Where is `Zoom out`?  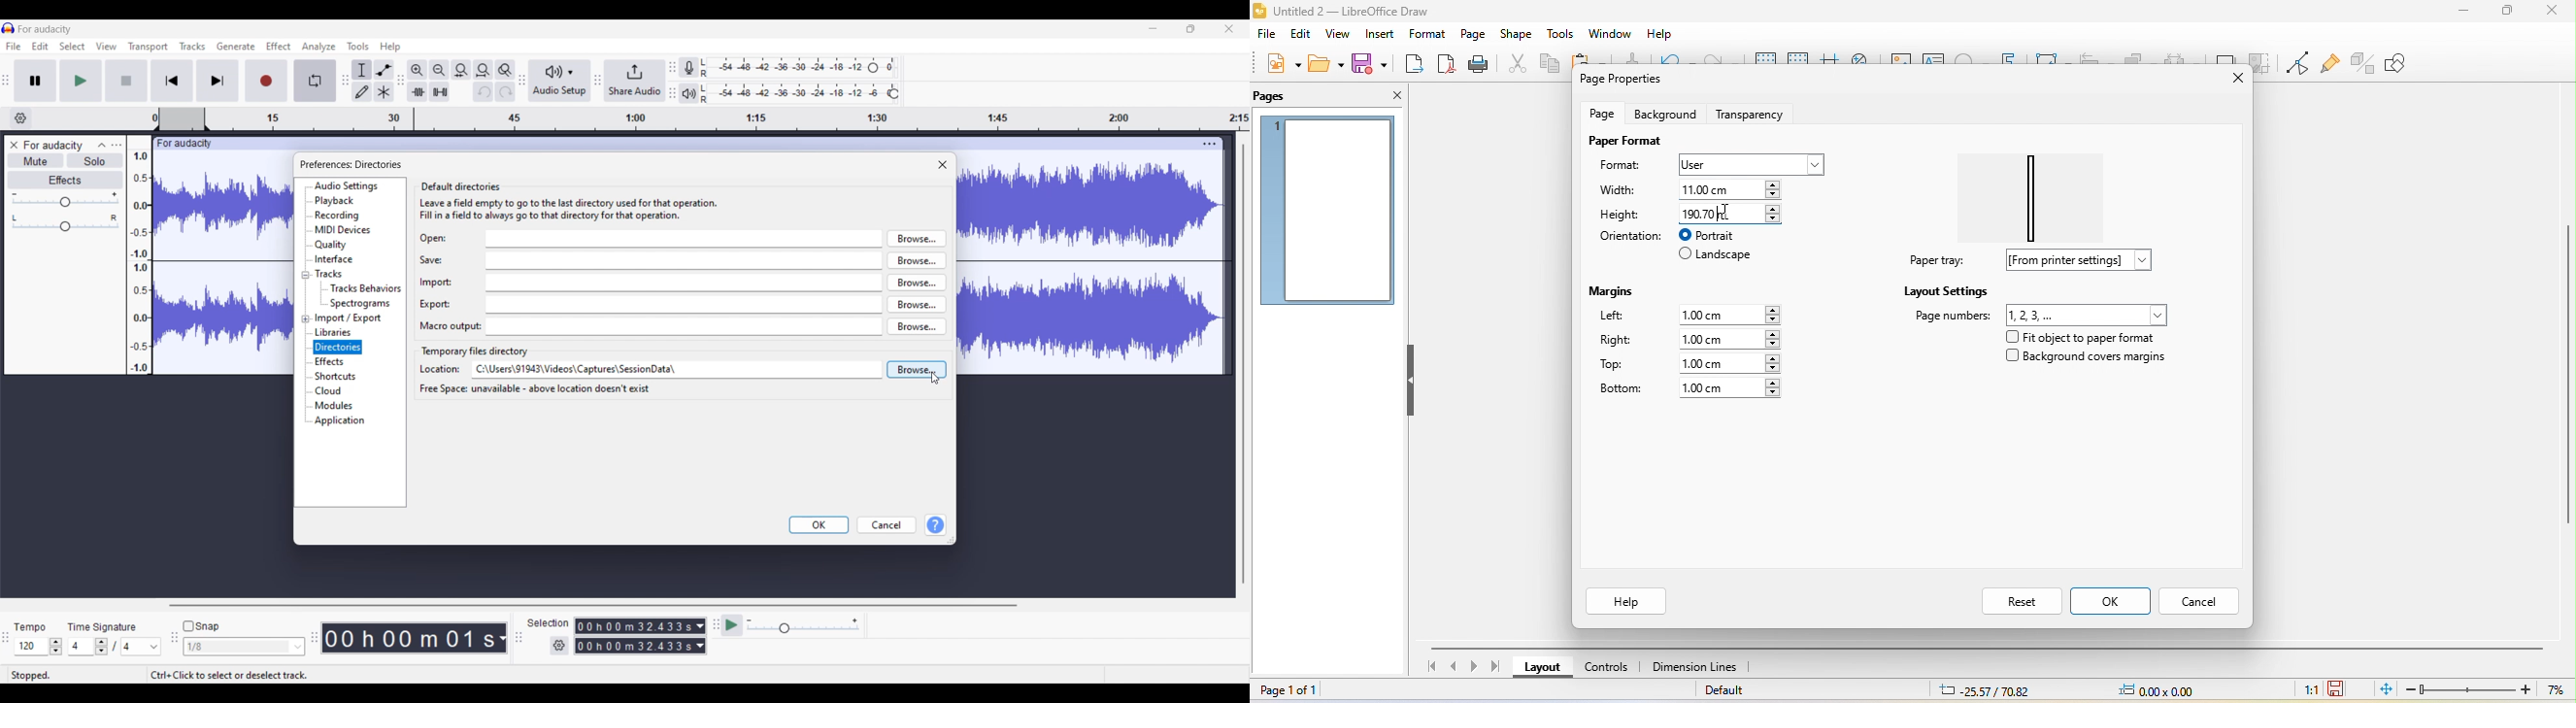
Zoom out is located at coordinates (439, 70).